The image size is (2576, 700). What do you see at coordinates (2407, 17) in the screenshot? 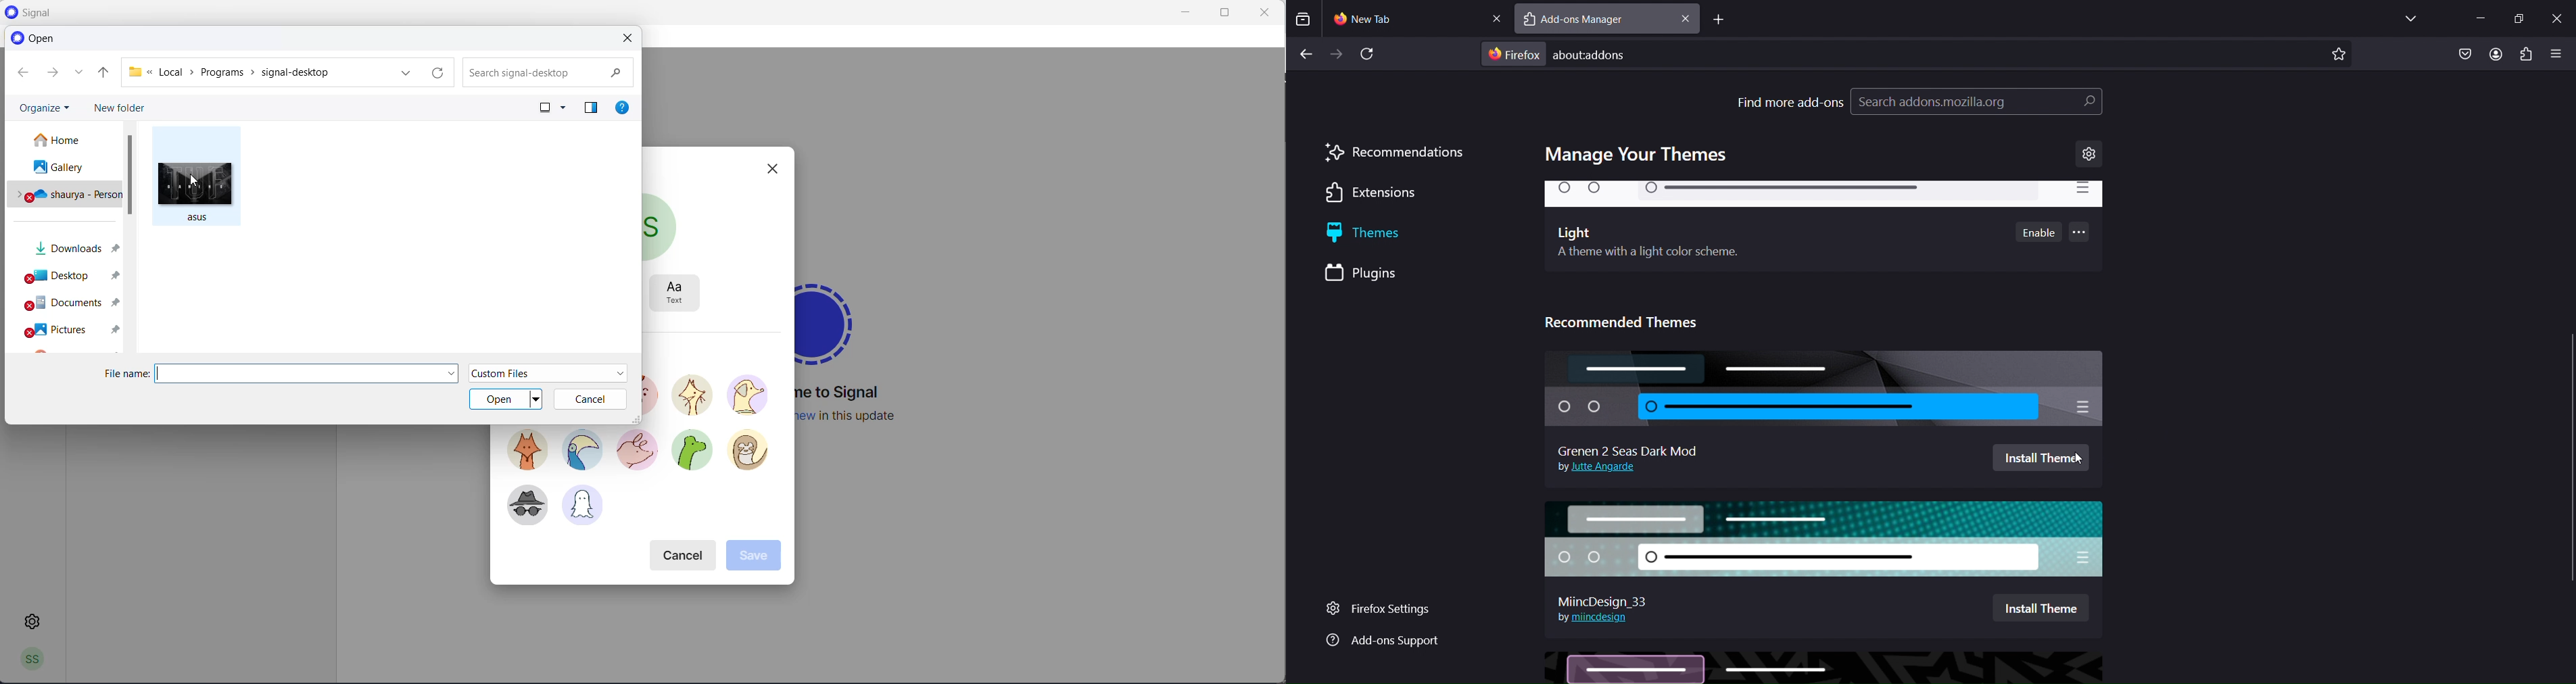
I see `list all tabs` at bounding box center [2407, 17].